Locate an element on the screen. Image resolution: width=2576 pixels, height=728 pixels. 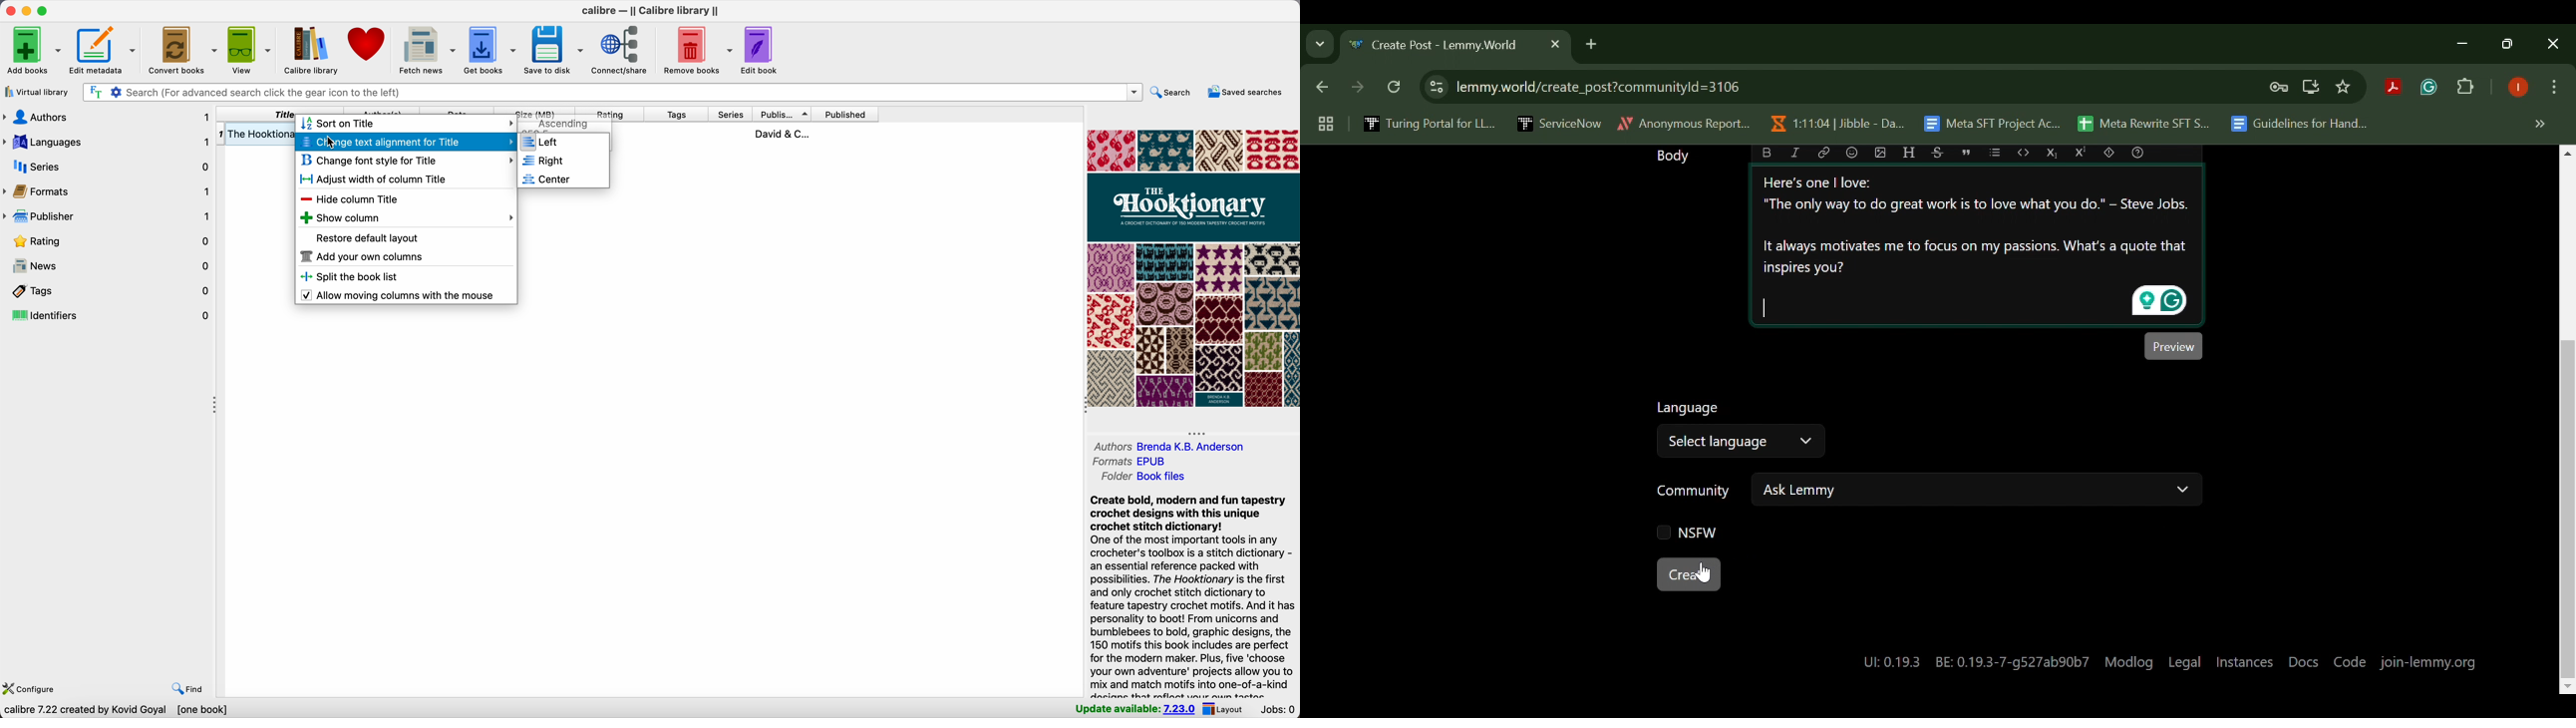
languages is located at coordinates (106, 143).